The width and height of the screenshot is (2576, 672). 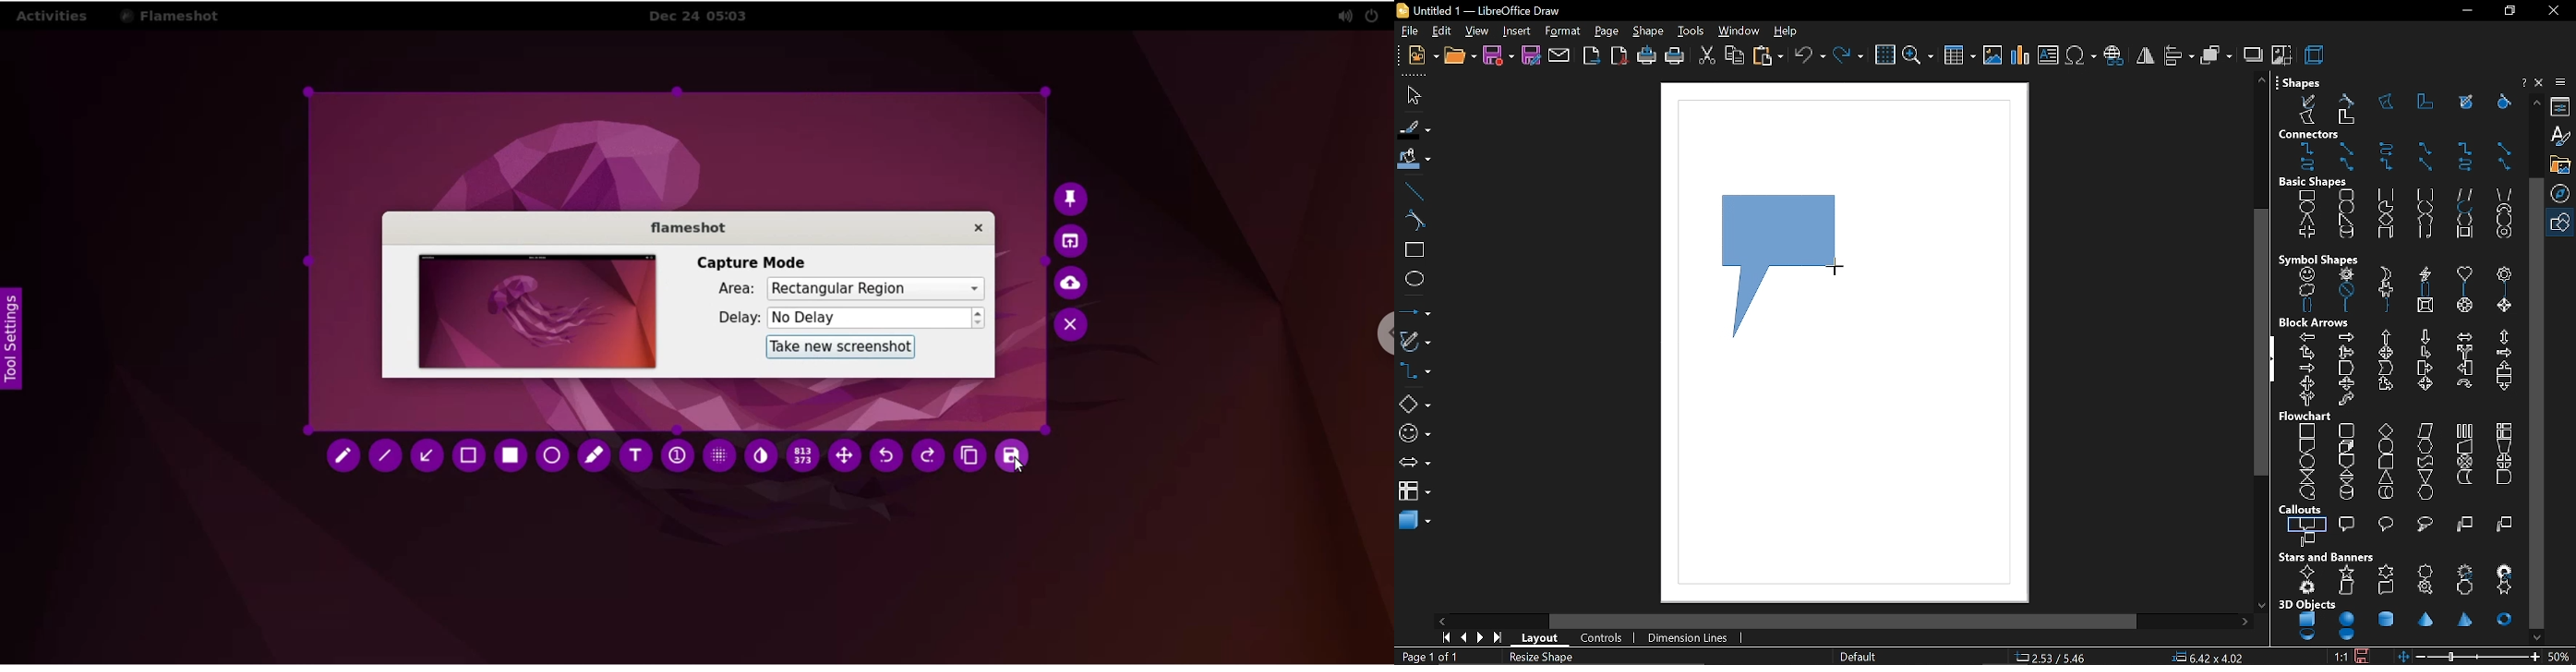 I want to click on folded corner, so click(x=2423, y=234).